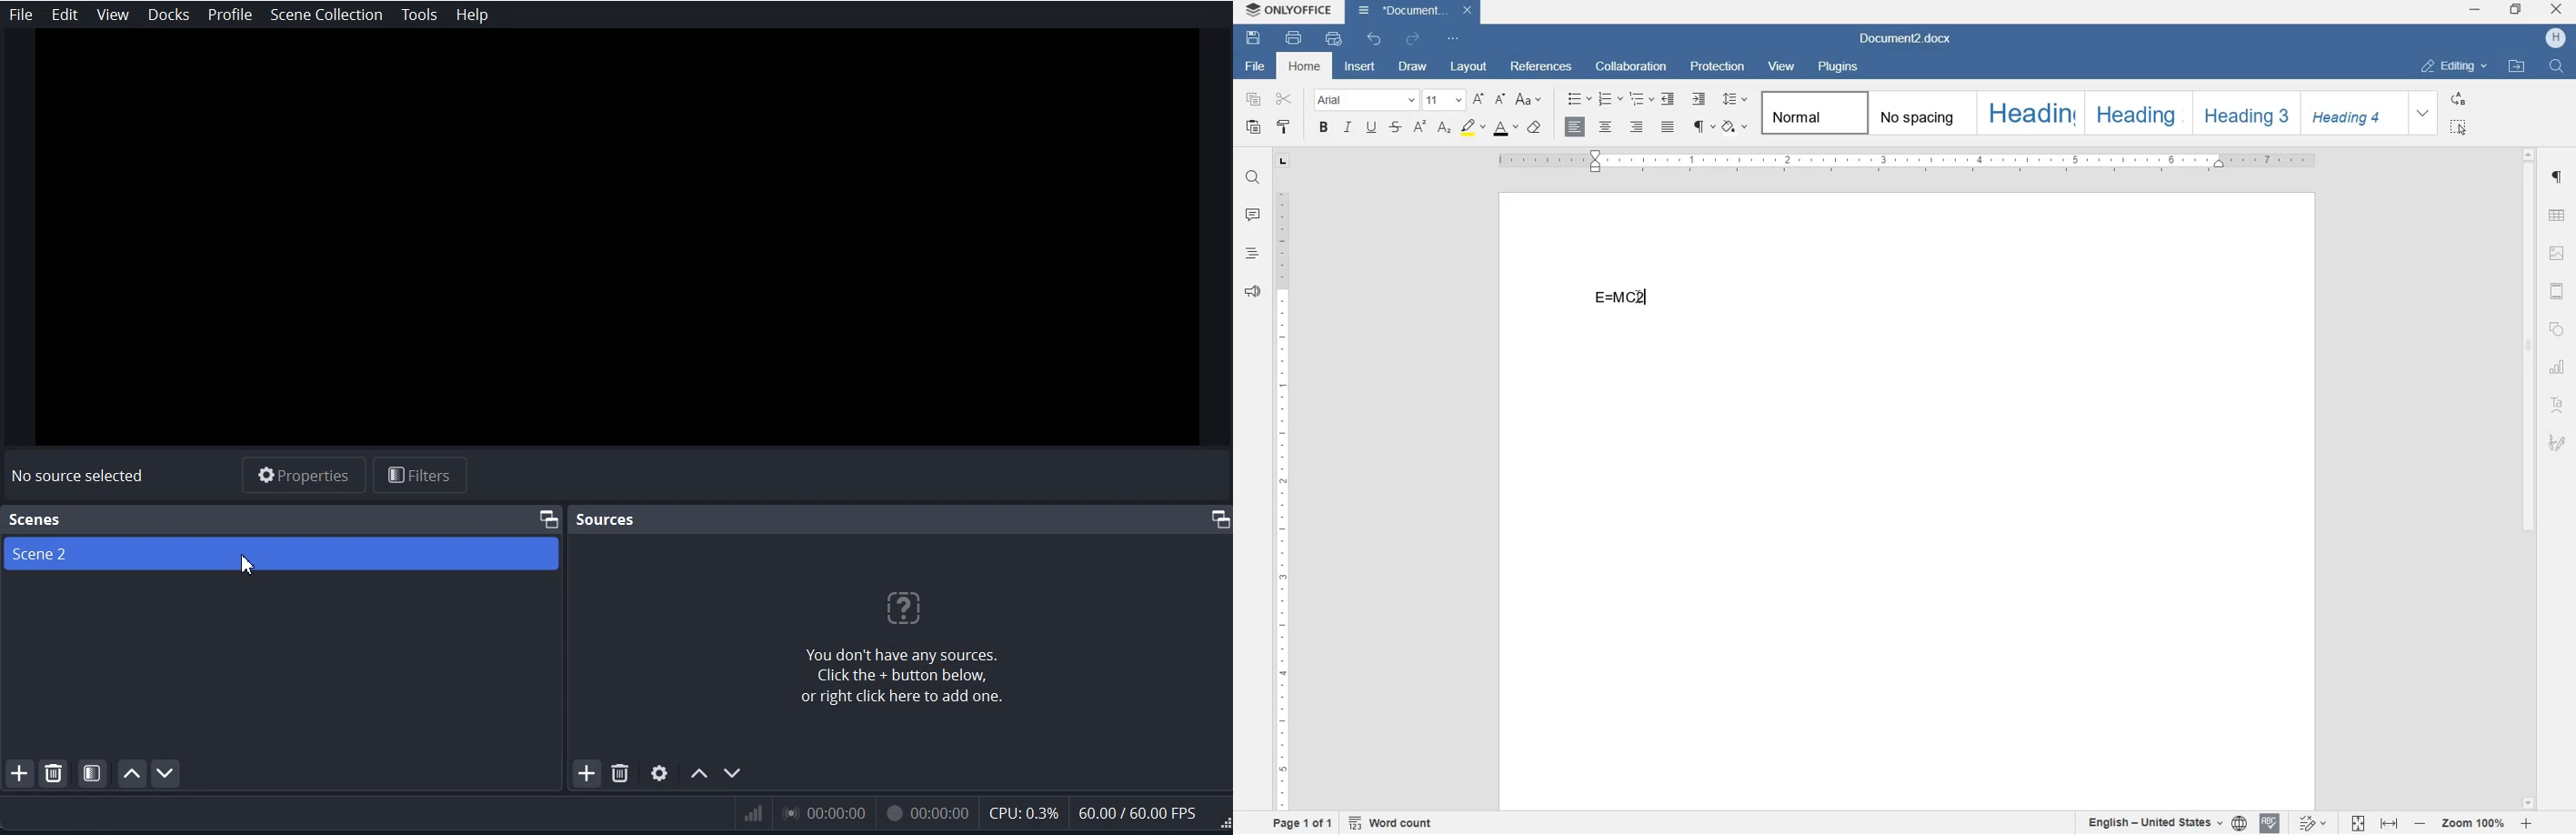  I want to click on Filters, so click(421, 474).